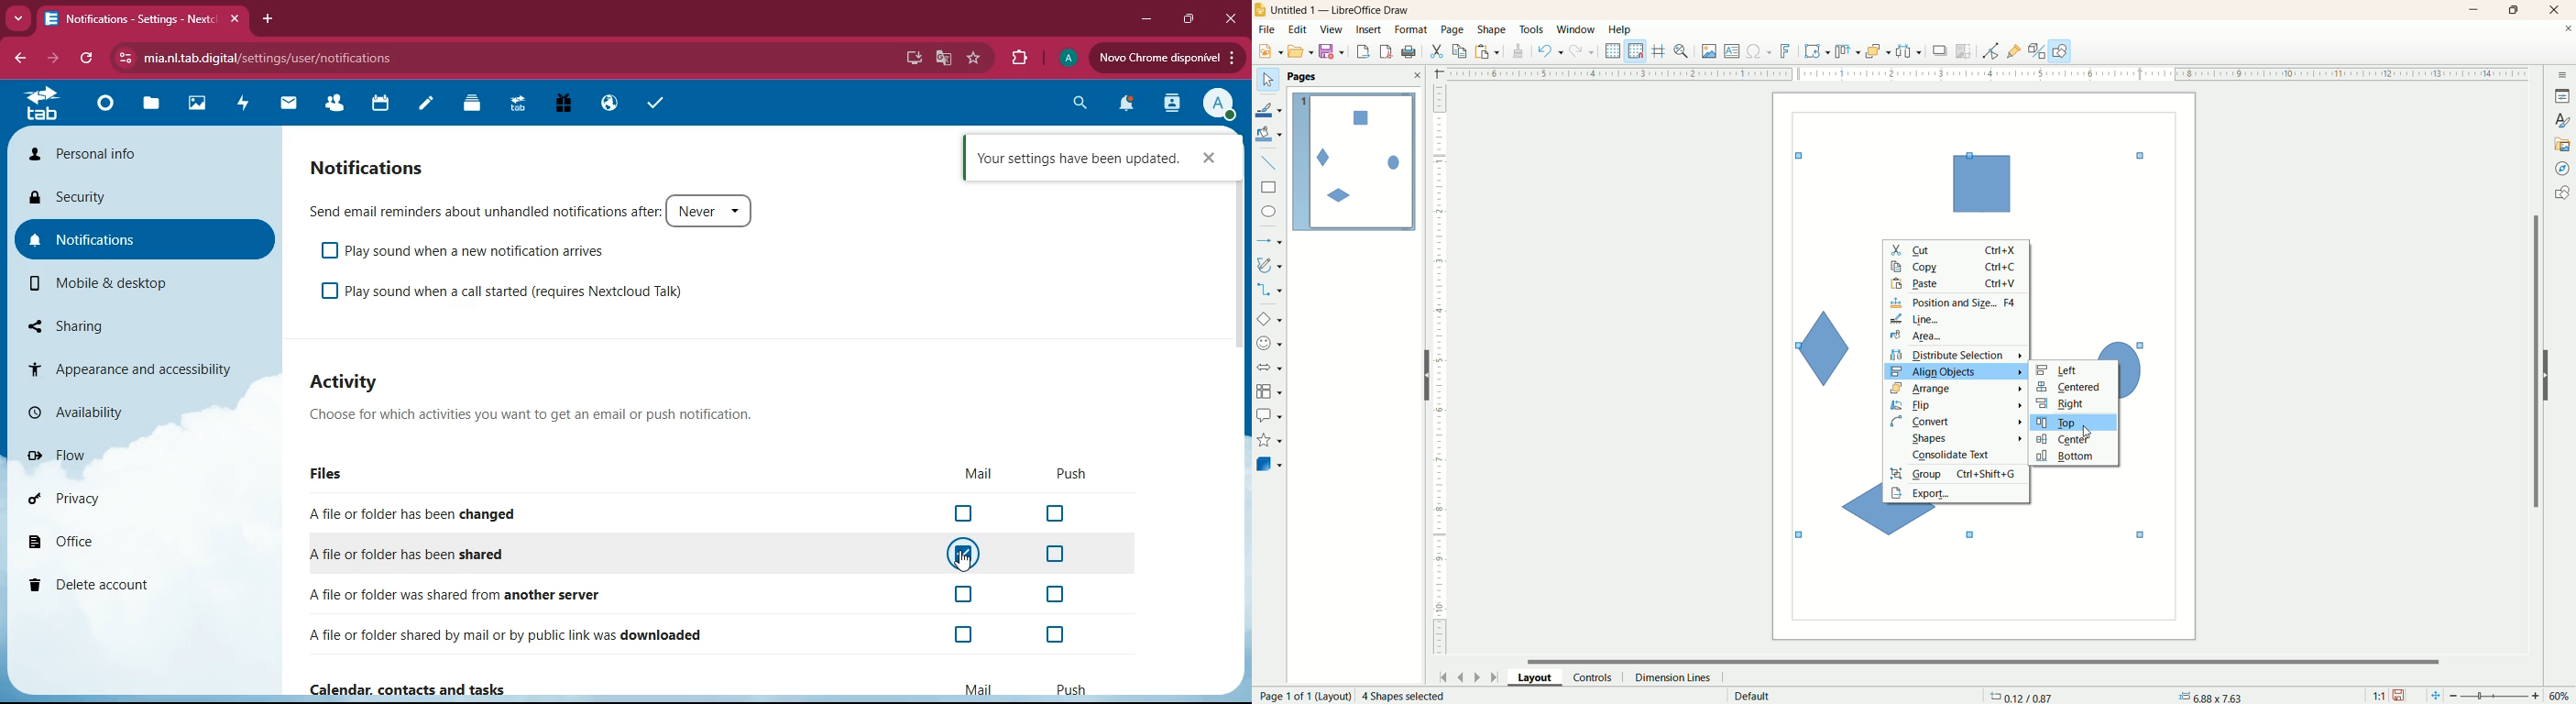 The image size is (2576, 728). What do you see at coordinates (1957, 453) in the screenshot?
I see `consolidate` at bounding box center [1957, 453].